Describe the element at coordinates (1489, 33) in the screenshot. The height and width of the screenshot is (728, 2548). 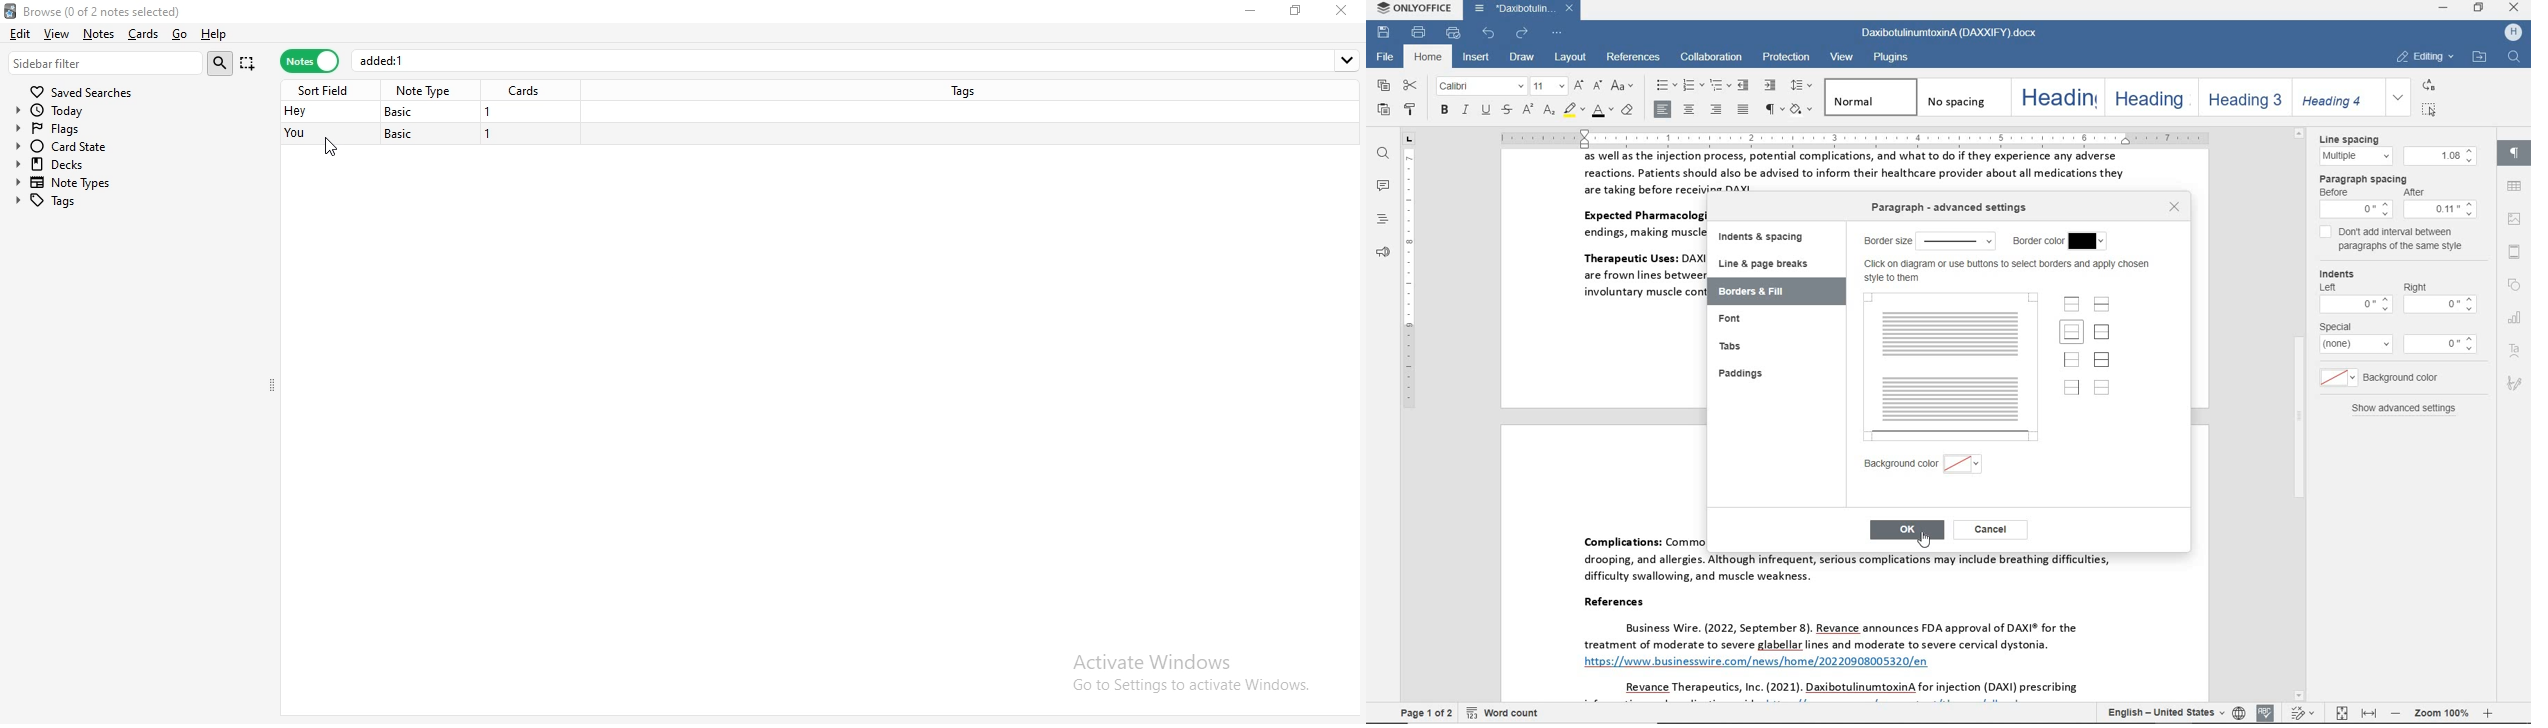
I see `undo` at that location.